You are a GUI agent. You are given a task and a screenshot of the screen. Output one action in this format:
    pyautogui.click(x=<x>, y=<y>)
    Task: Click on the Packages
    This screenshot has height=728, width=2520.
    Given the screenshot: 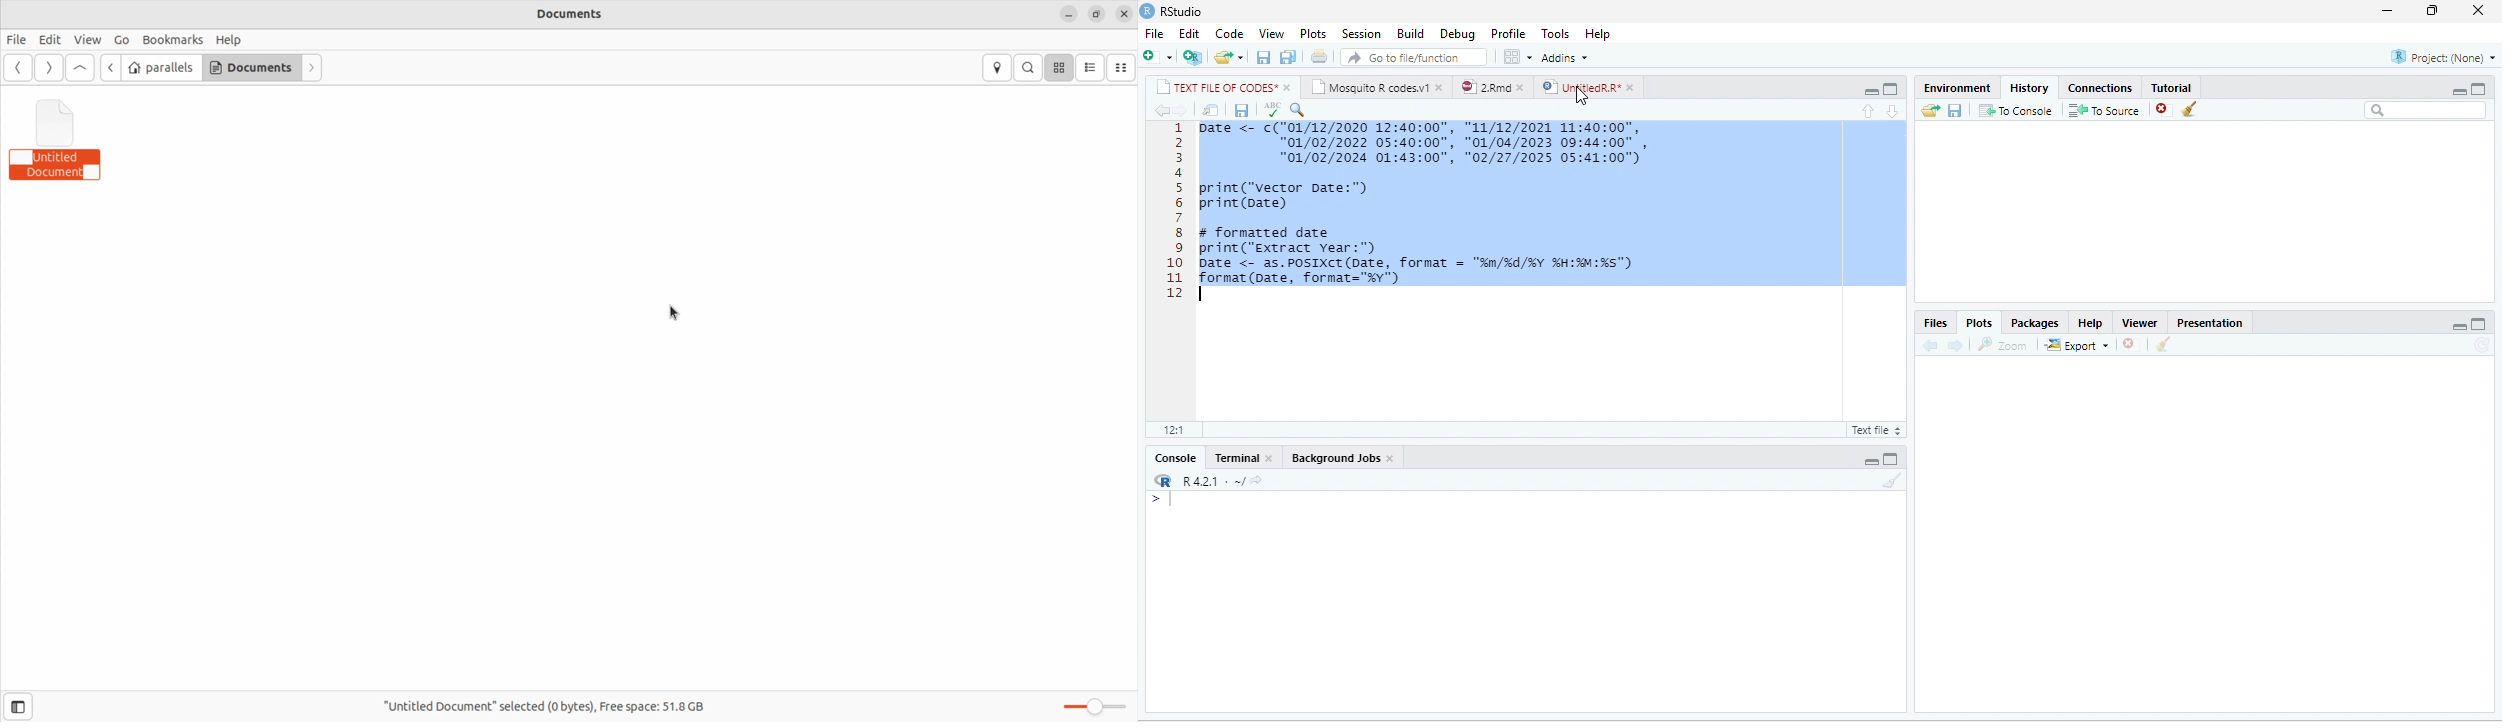 What is the action you would take?
    pyautogui.click(x=2036, y=323)
    